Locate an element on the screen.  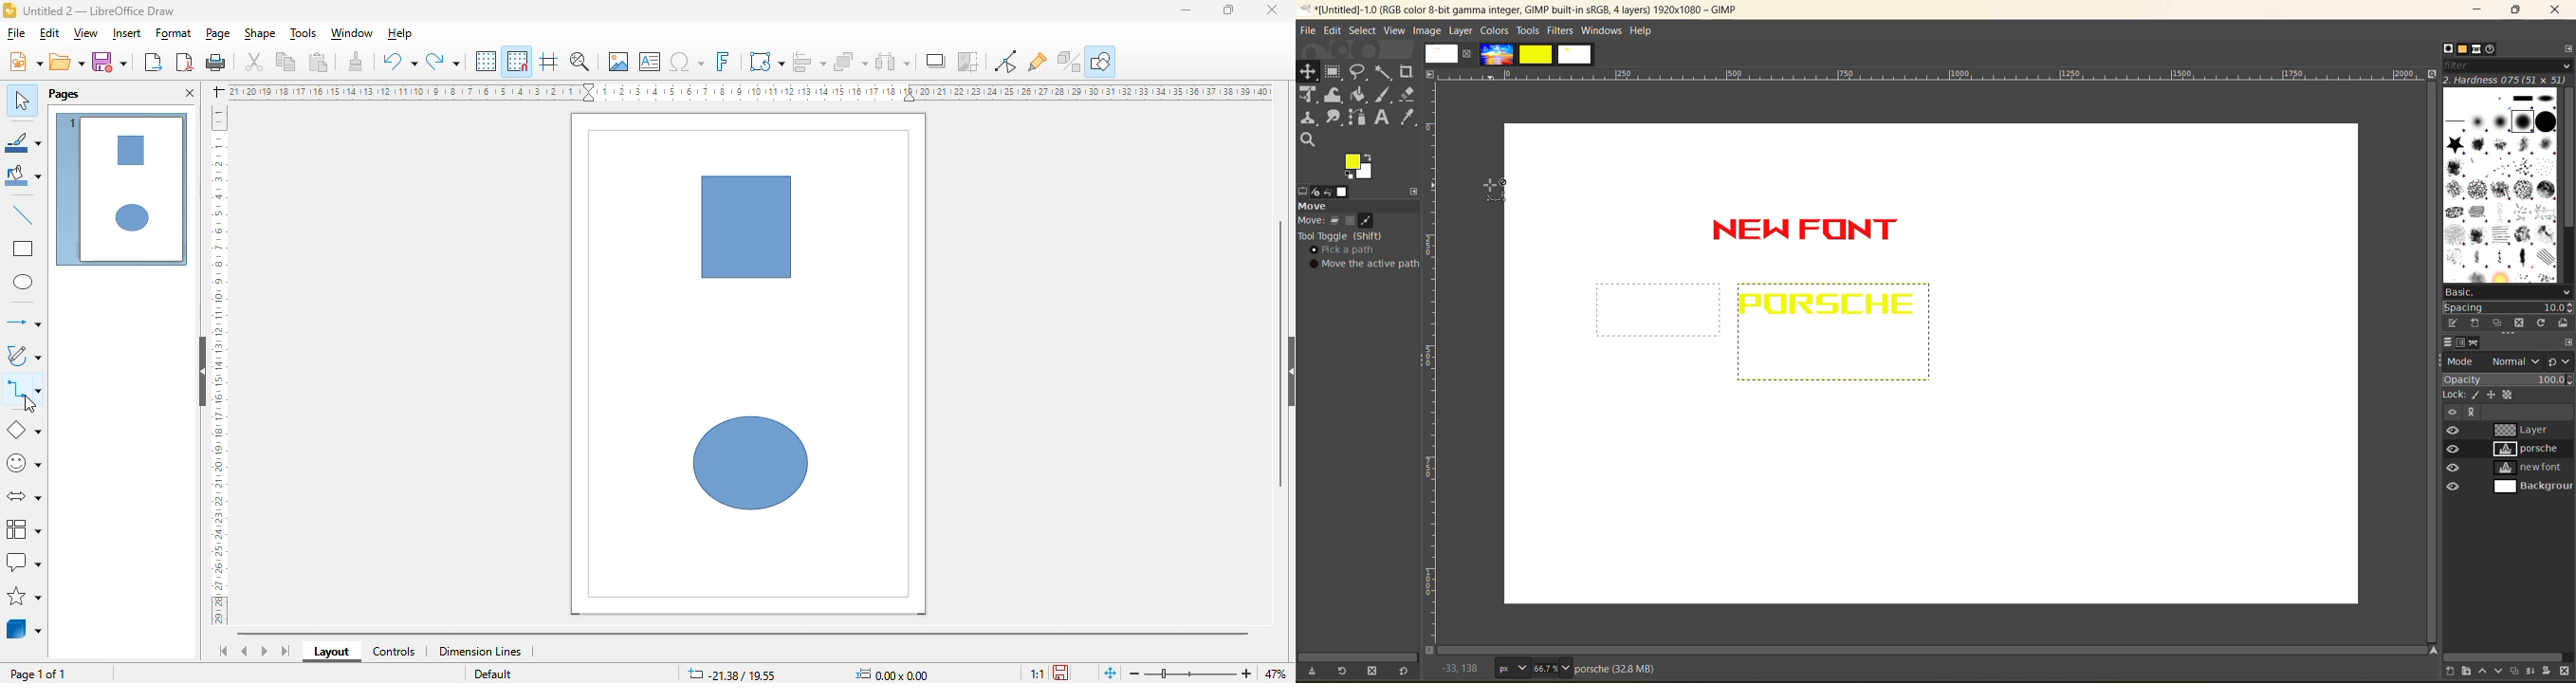
fit page to current window is located at coordinates (1110, 673).